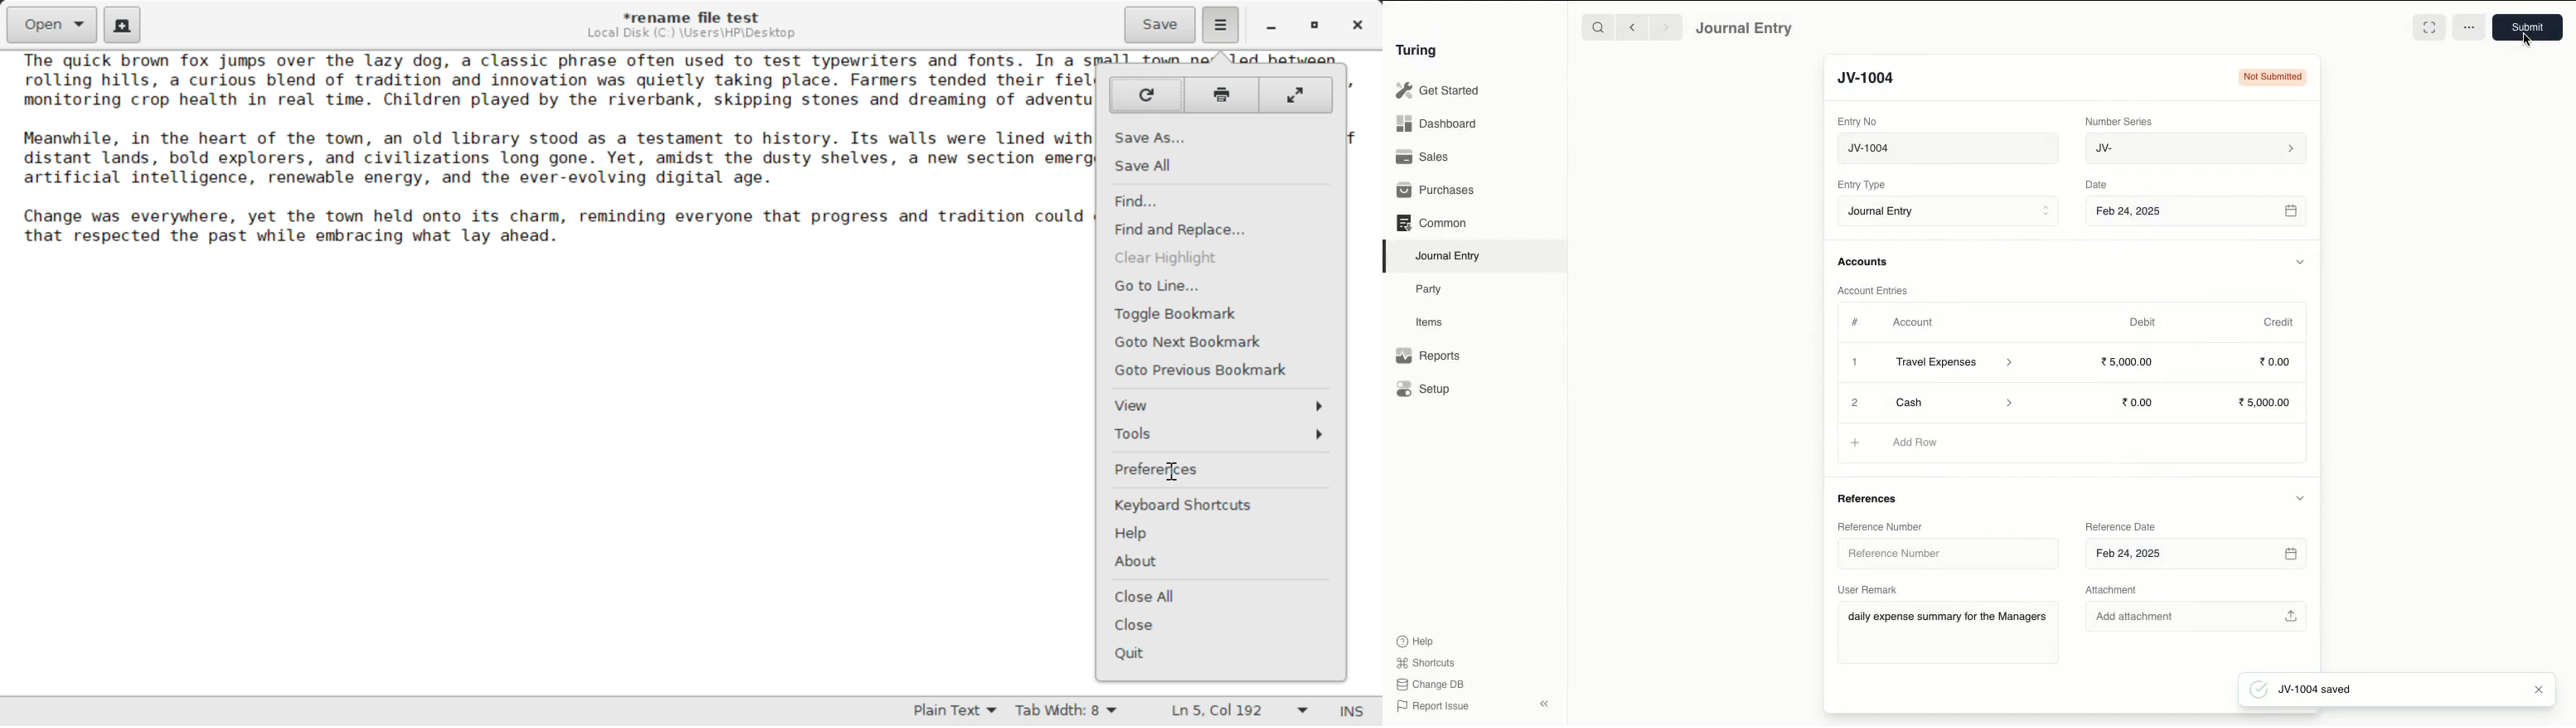 Image resolution: width=2576 pixels, height=728 pixels. What do you see at coordinates (1449, 257) in the screenshot?
I see `Journal Entry` at bounding box center [1449, 257].